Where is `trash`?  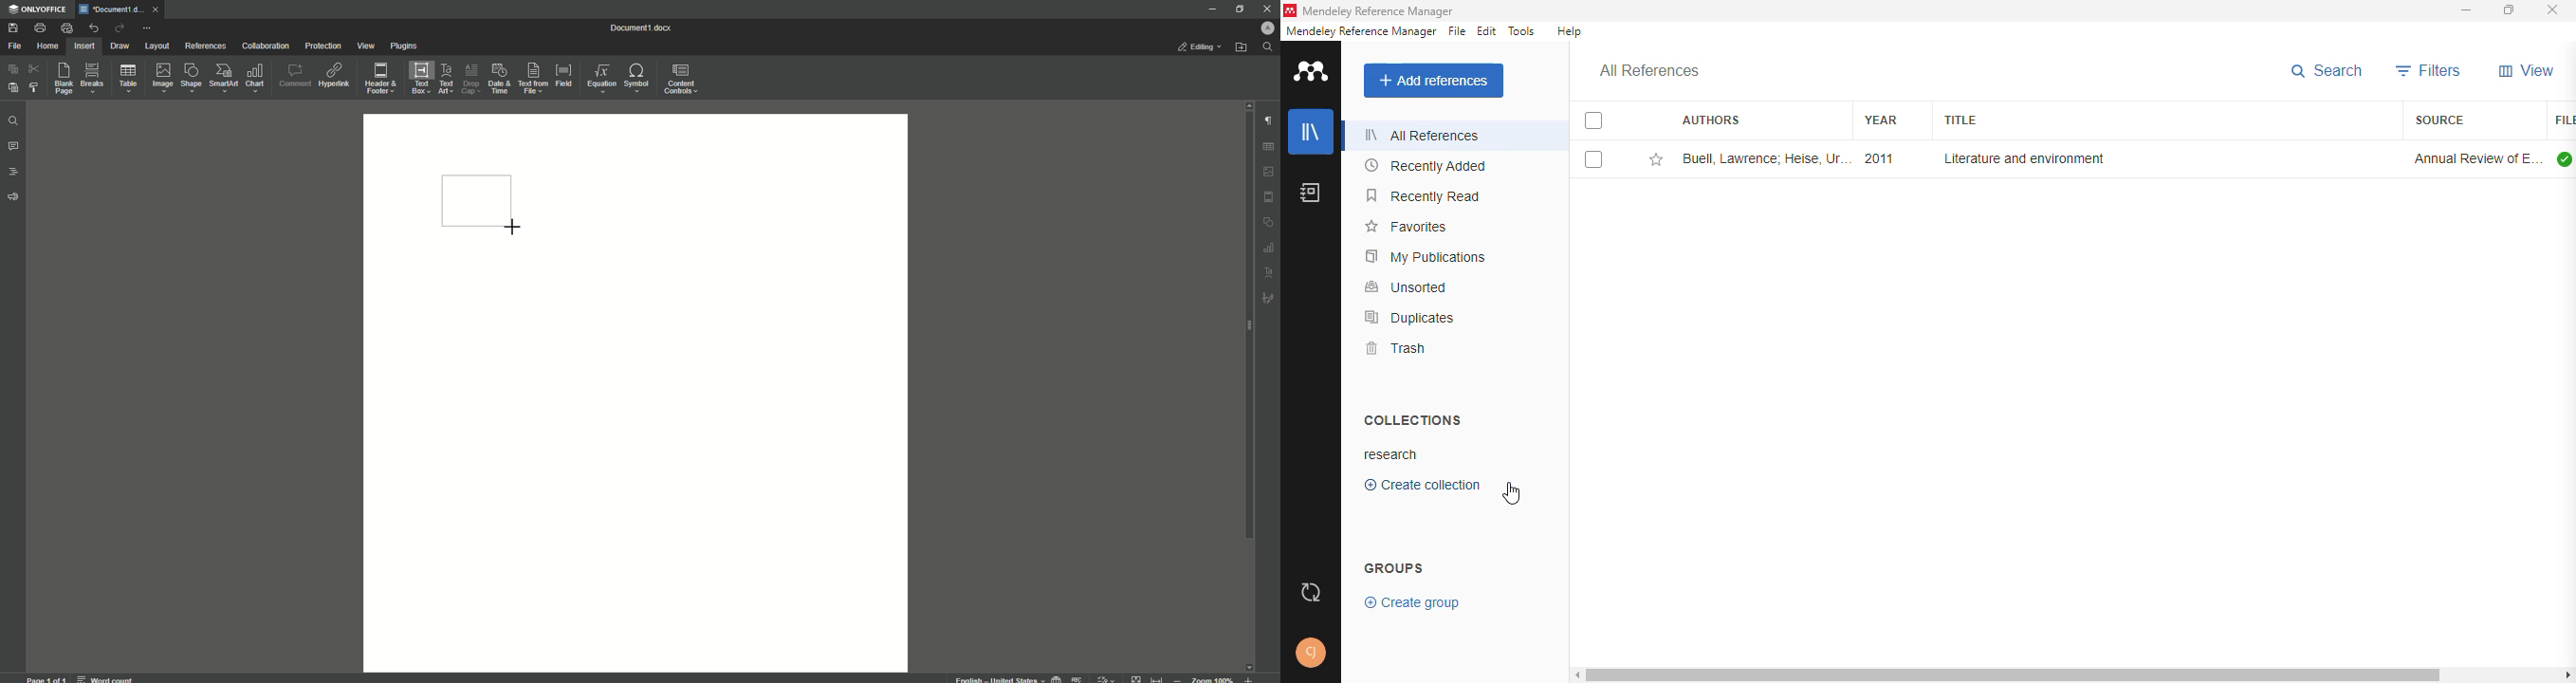 trash is located at coordinates (1396, 348).